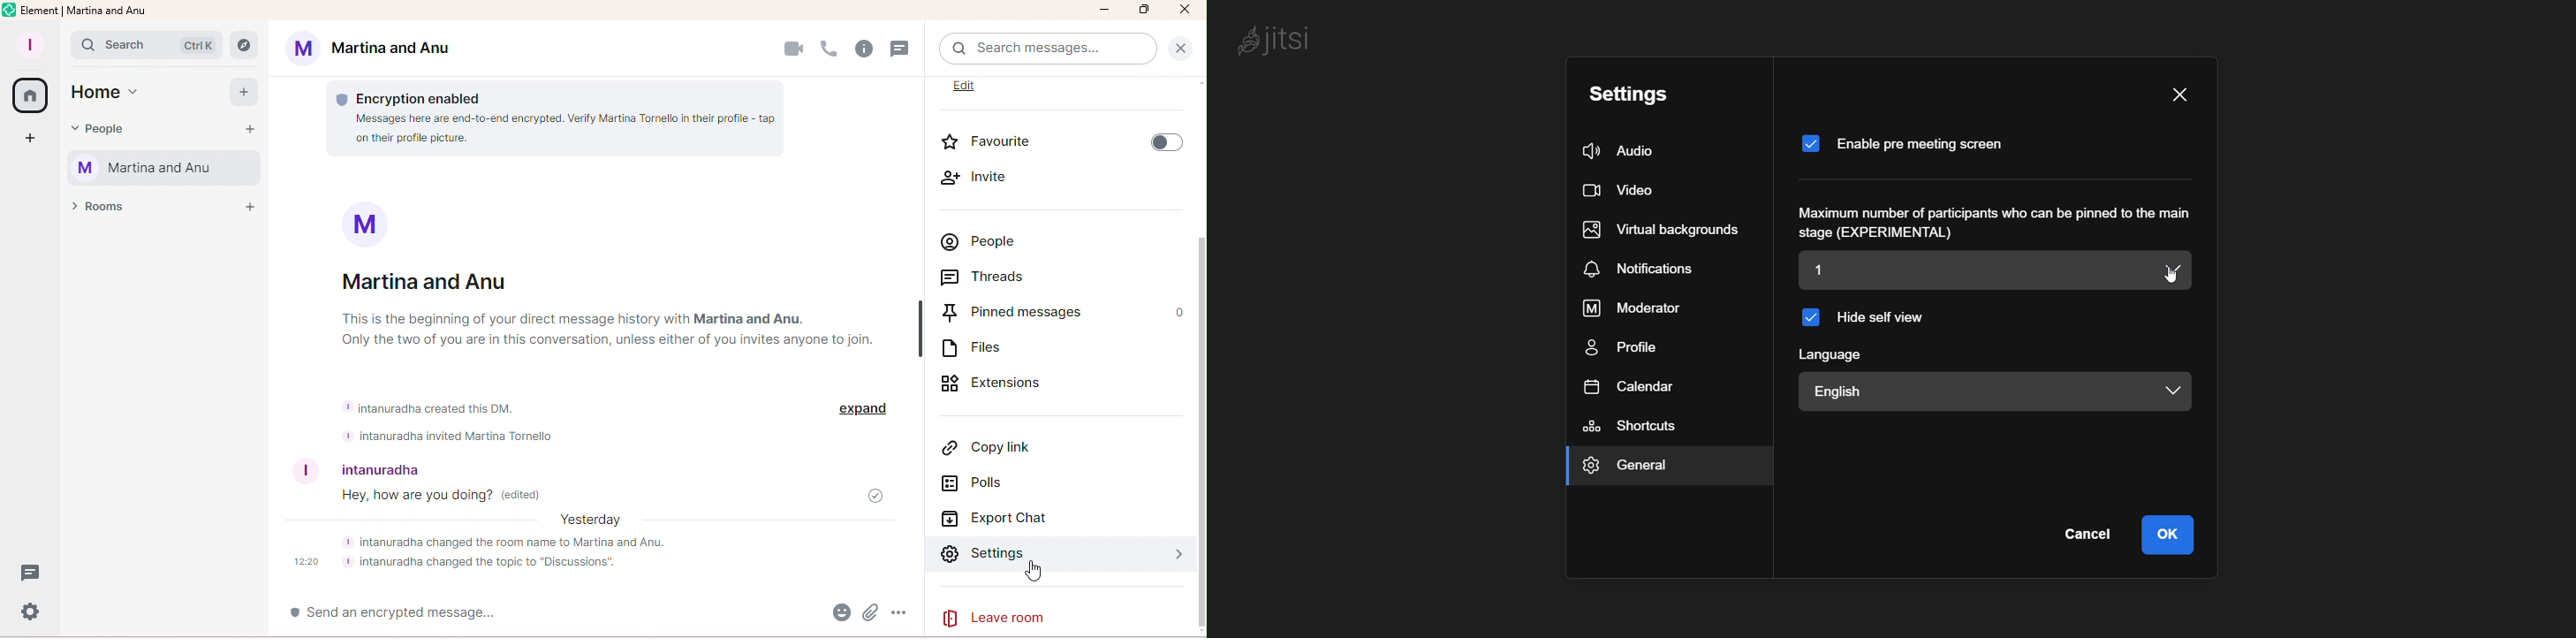 This screenshot has width=2576, height=644. I want to click on Home, so click(112, 96).